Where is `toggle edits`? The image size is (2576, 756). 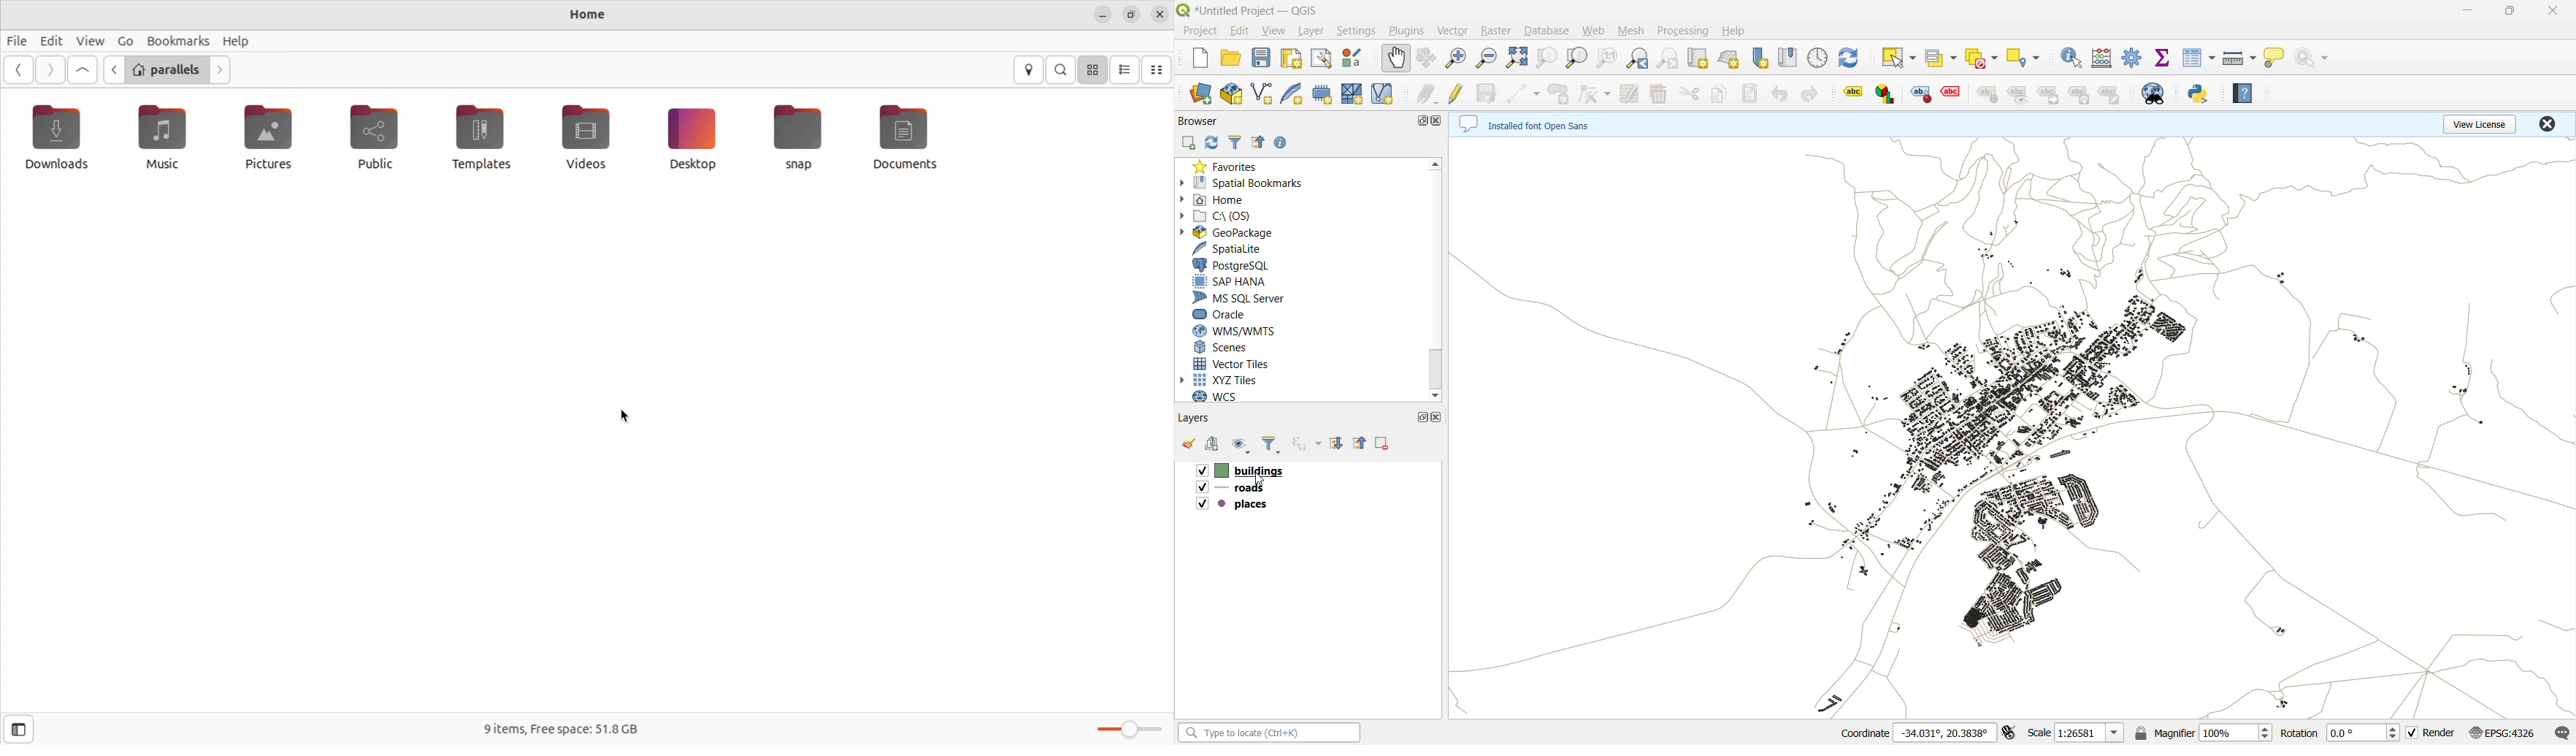
toggle edits is located at coordinates (1458, 93).